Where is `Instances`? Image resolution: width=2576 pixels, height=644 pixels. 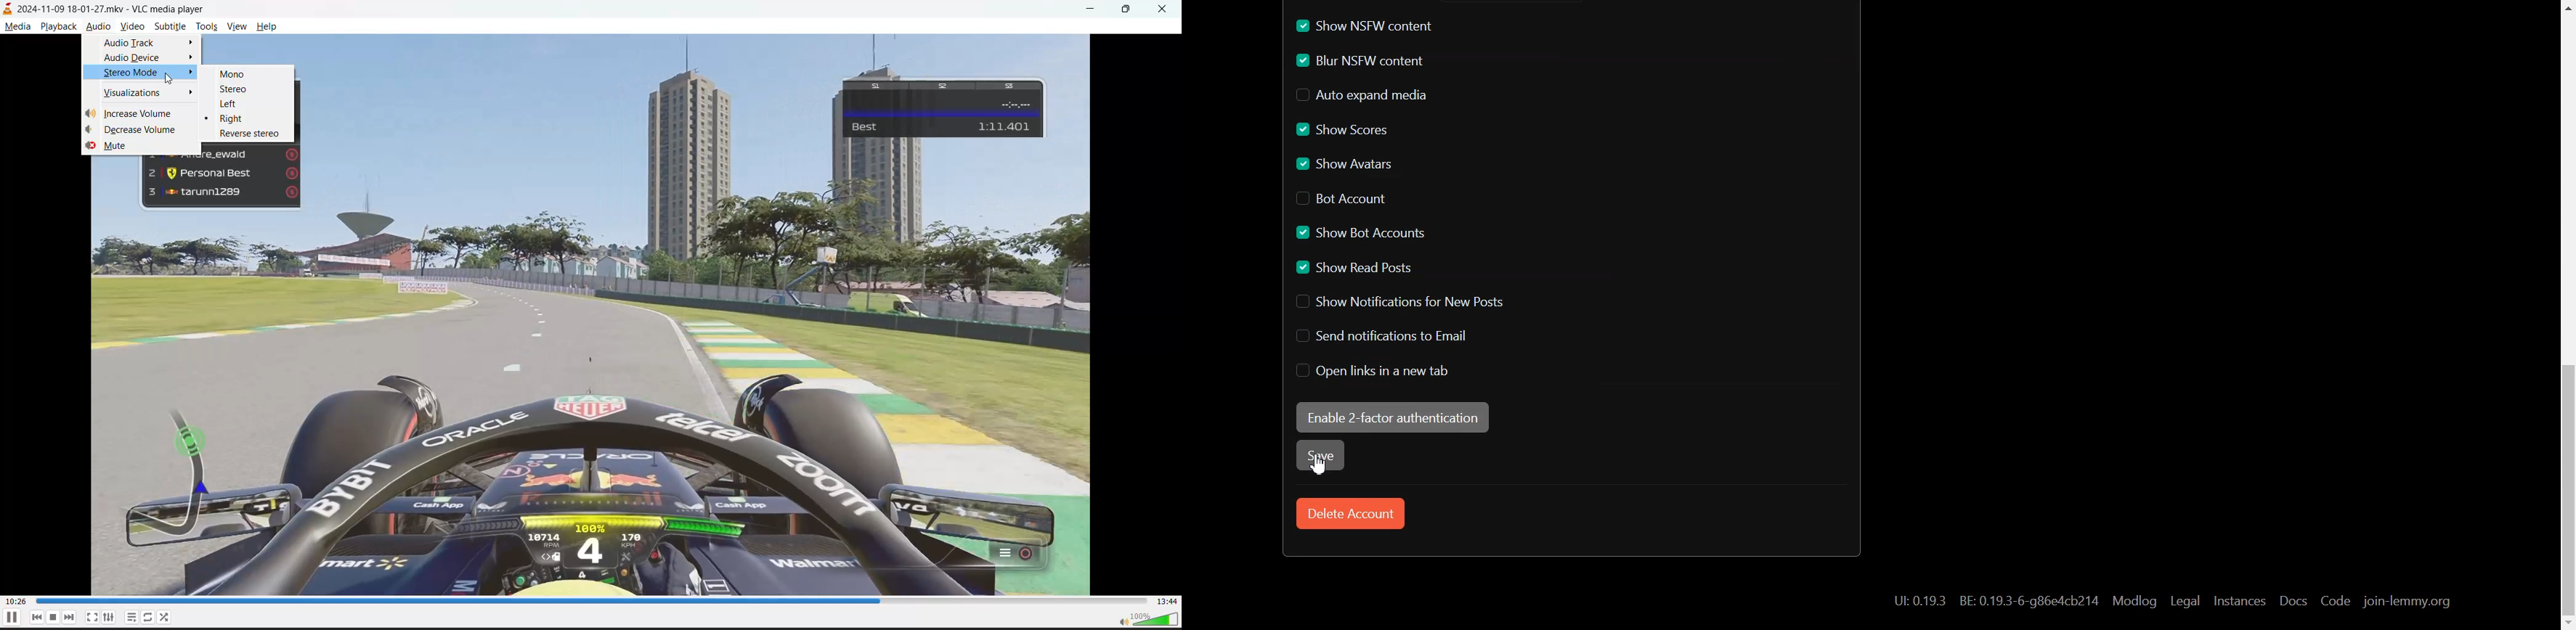 Instances is located at coordinates (2239, 600).